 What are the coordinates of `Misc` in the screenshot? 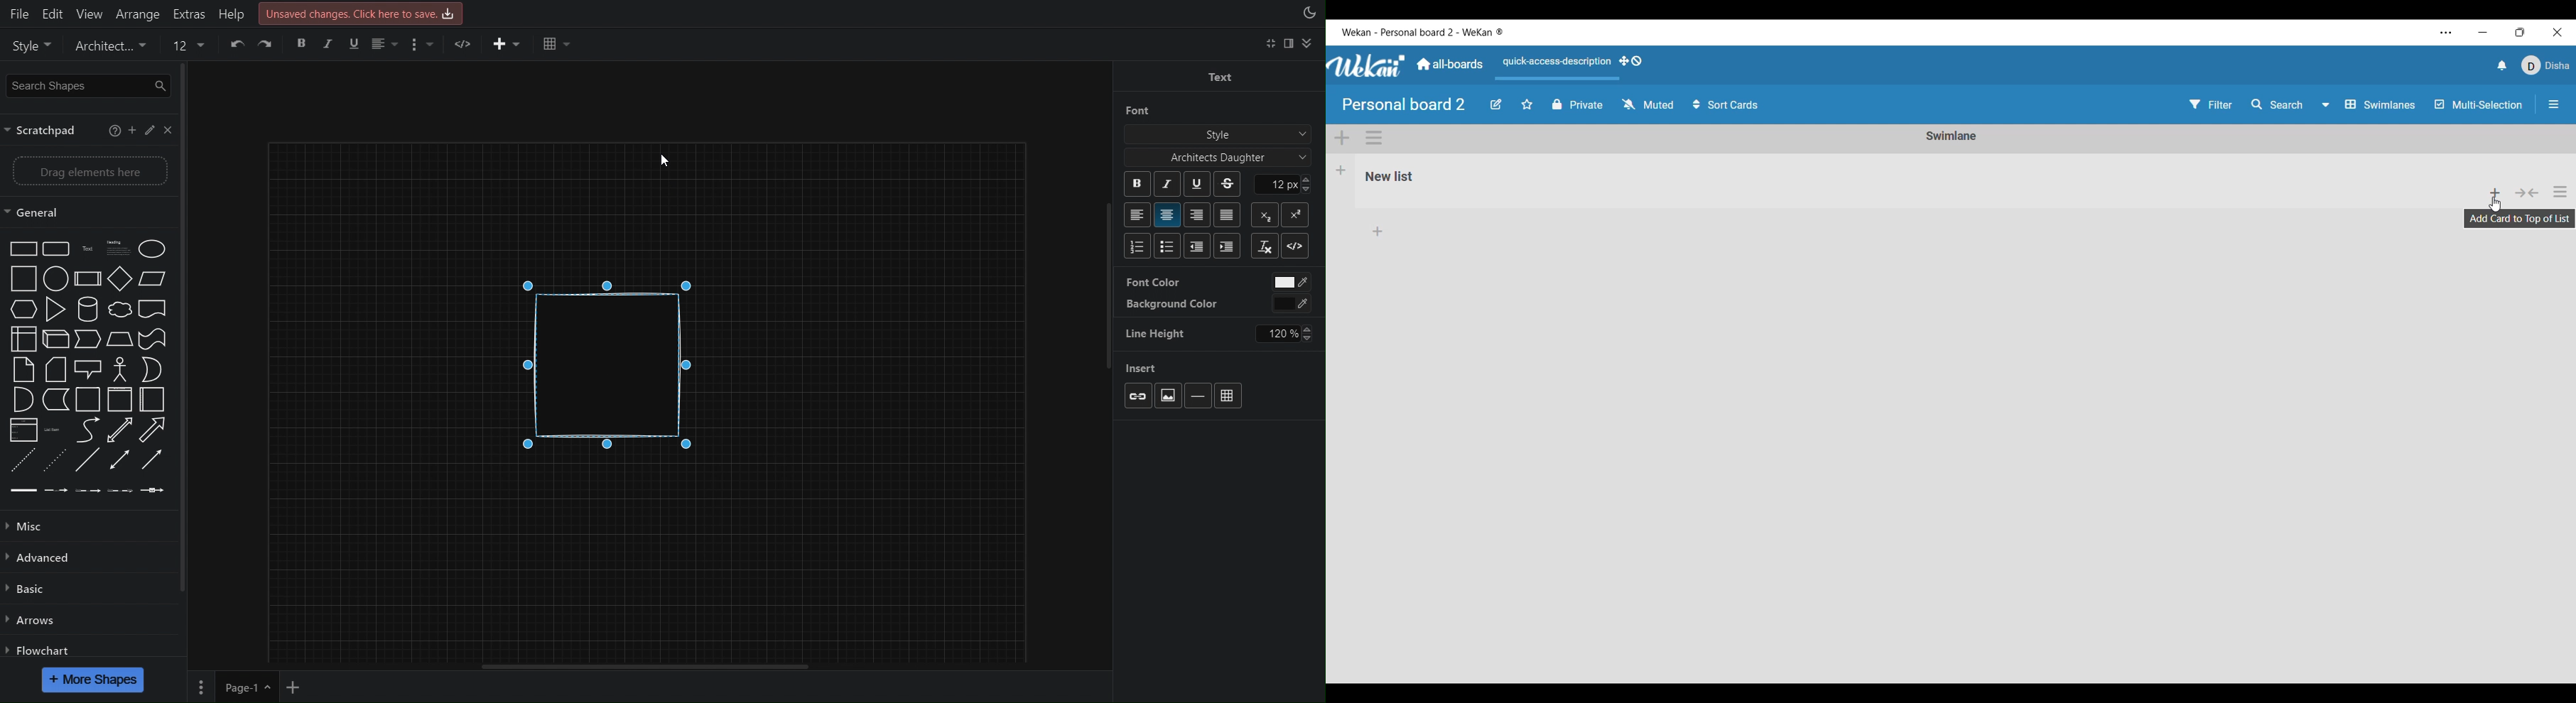 It's located at (35, 528).